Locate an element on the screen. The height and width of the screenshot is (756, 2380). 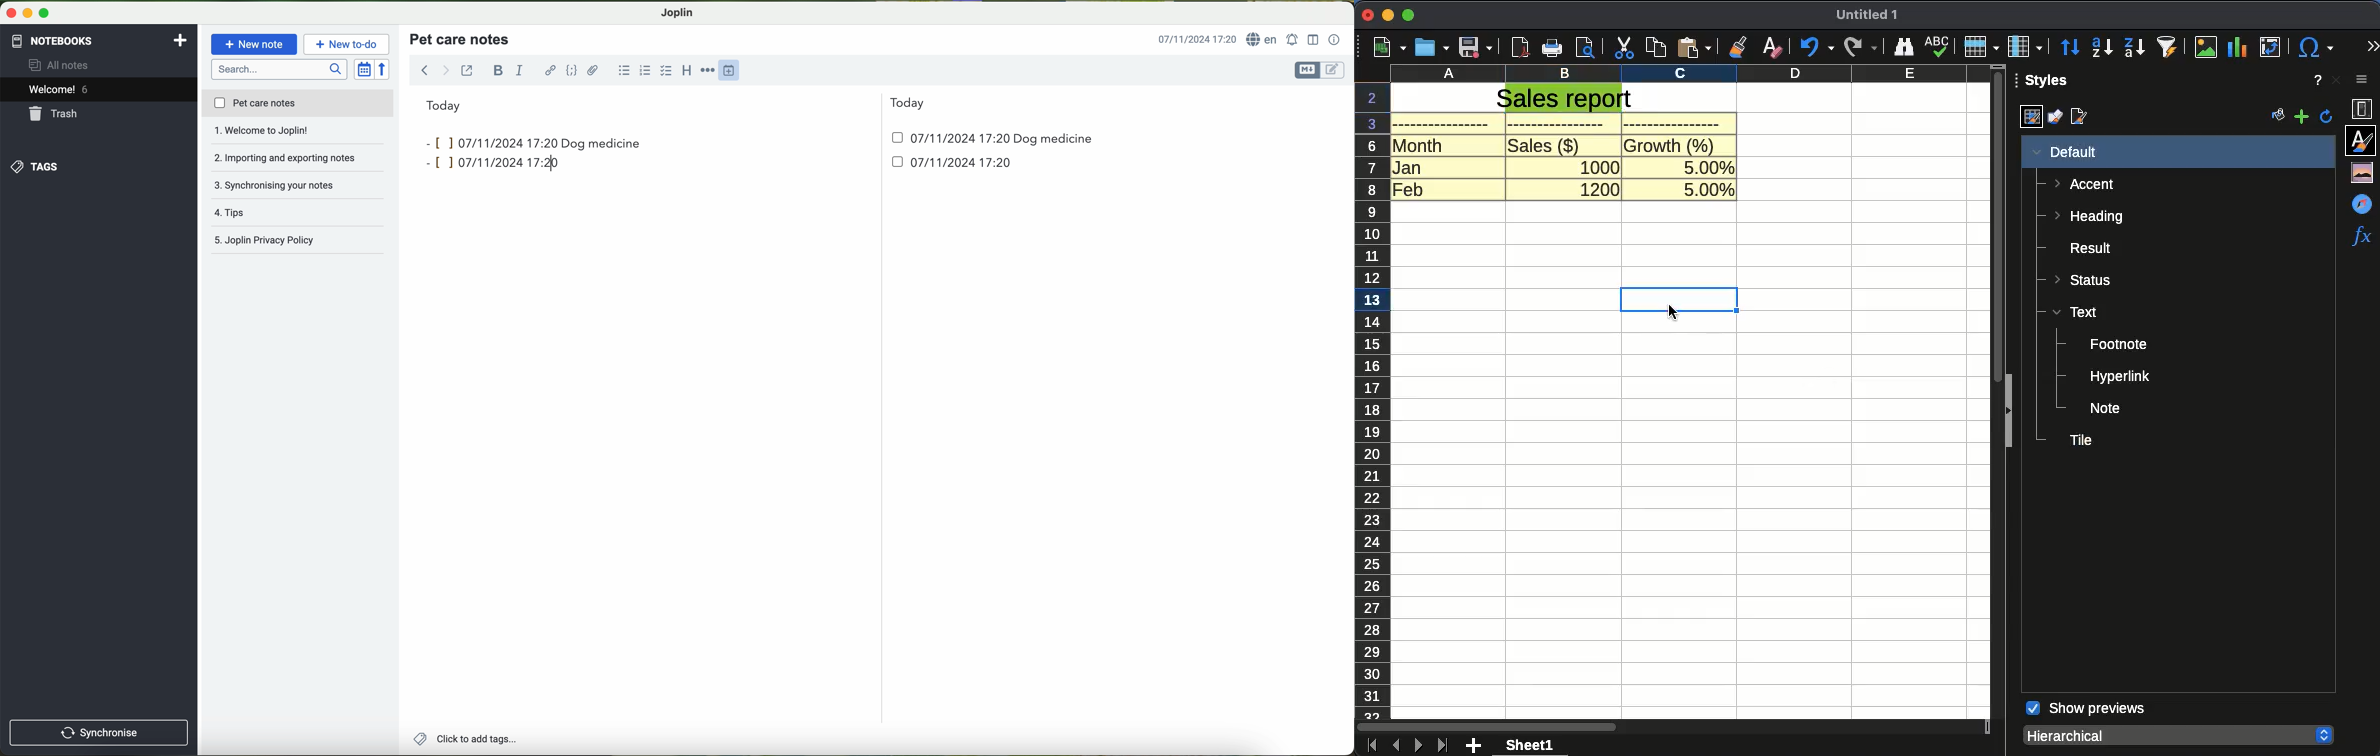
new note button is located at coordinates (255, 44).